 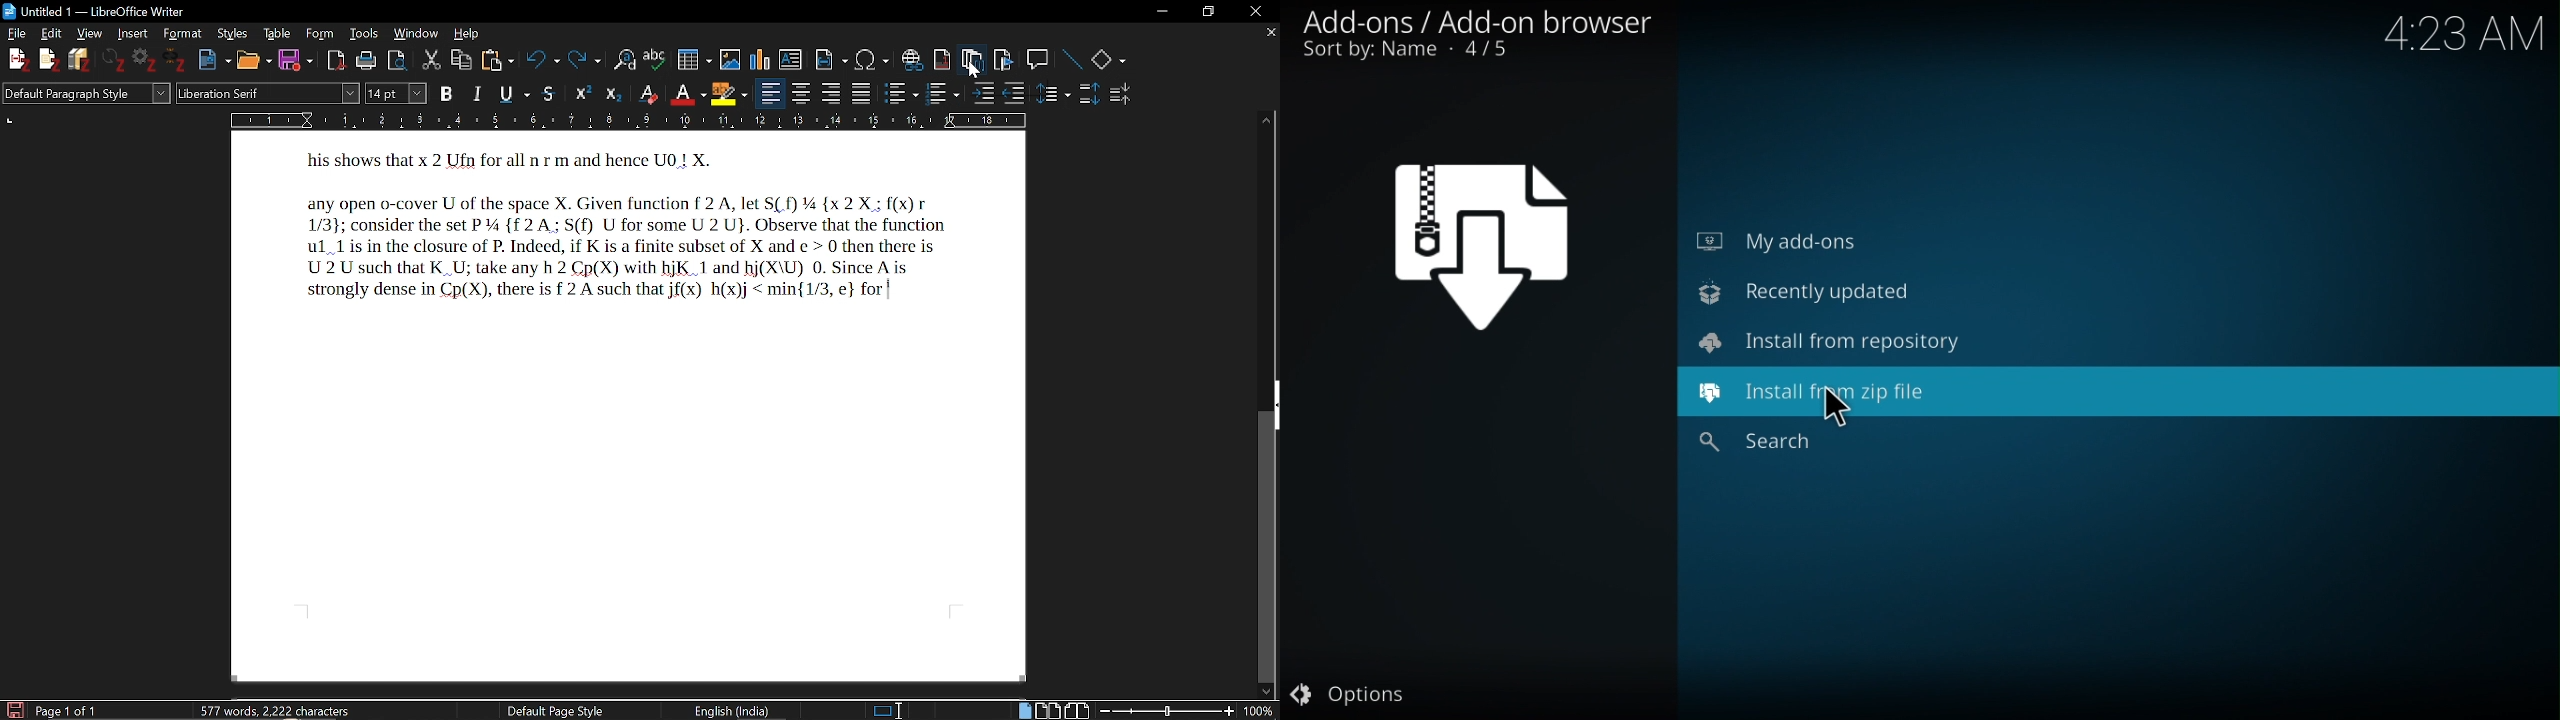 I want to click on Eraser, so click(x=650, y=95).